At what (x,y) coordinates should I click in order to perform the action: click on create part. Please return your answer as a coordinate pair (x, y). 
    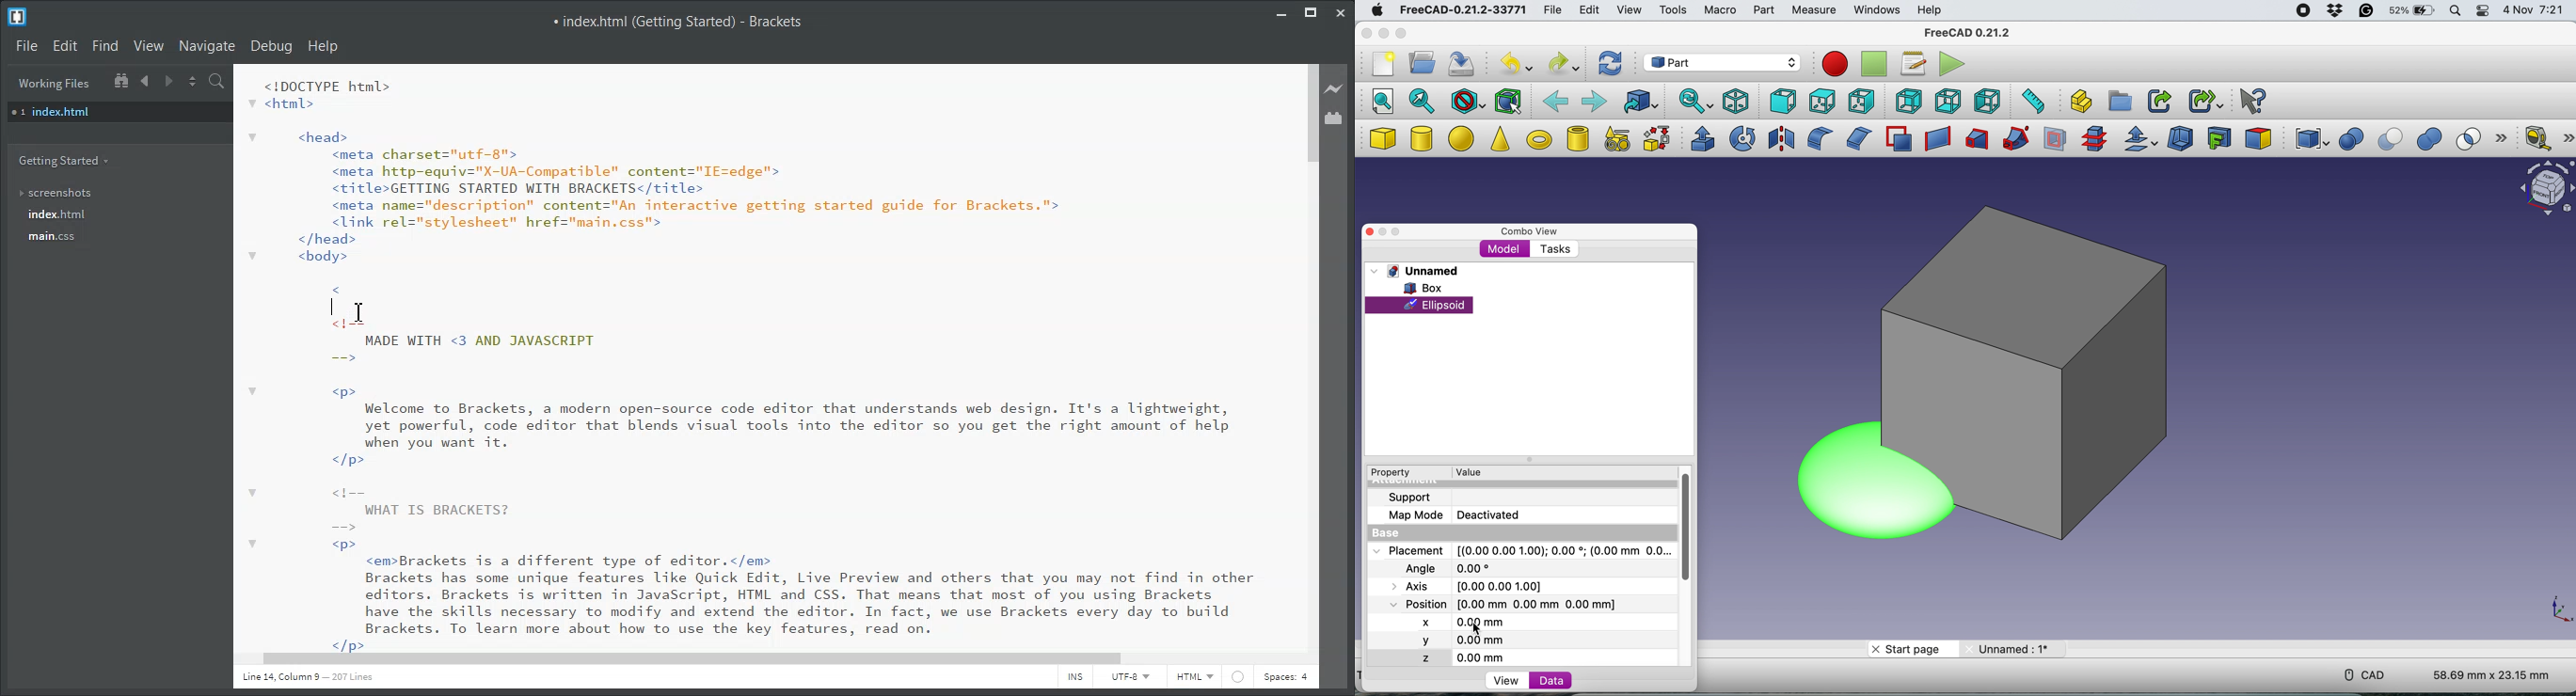
    Looking at the image, I should click on (2079, 102).